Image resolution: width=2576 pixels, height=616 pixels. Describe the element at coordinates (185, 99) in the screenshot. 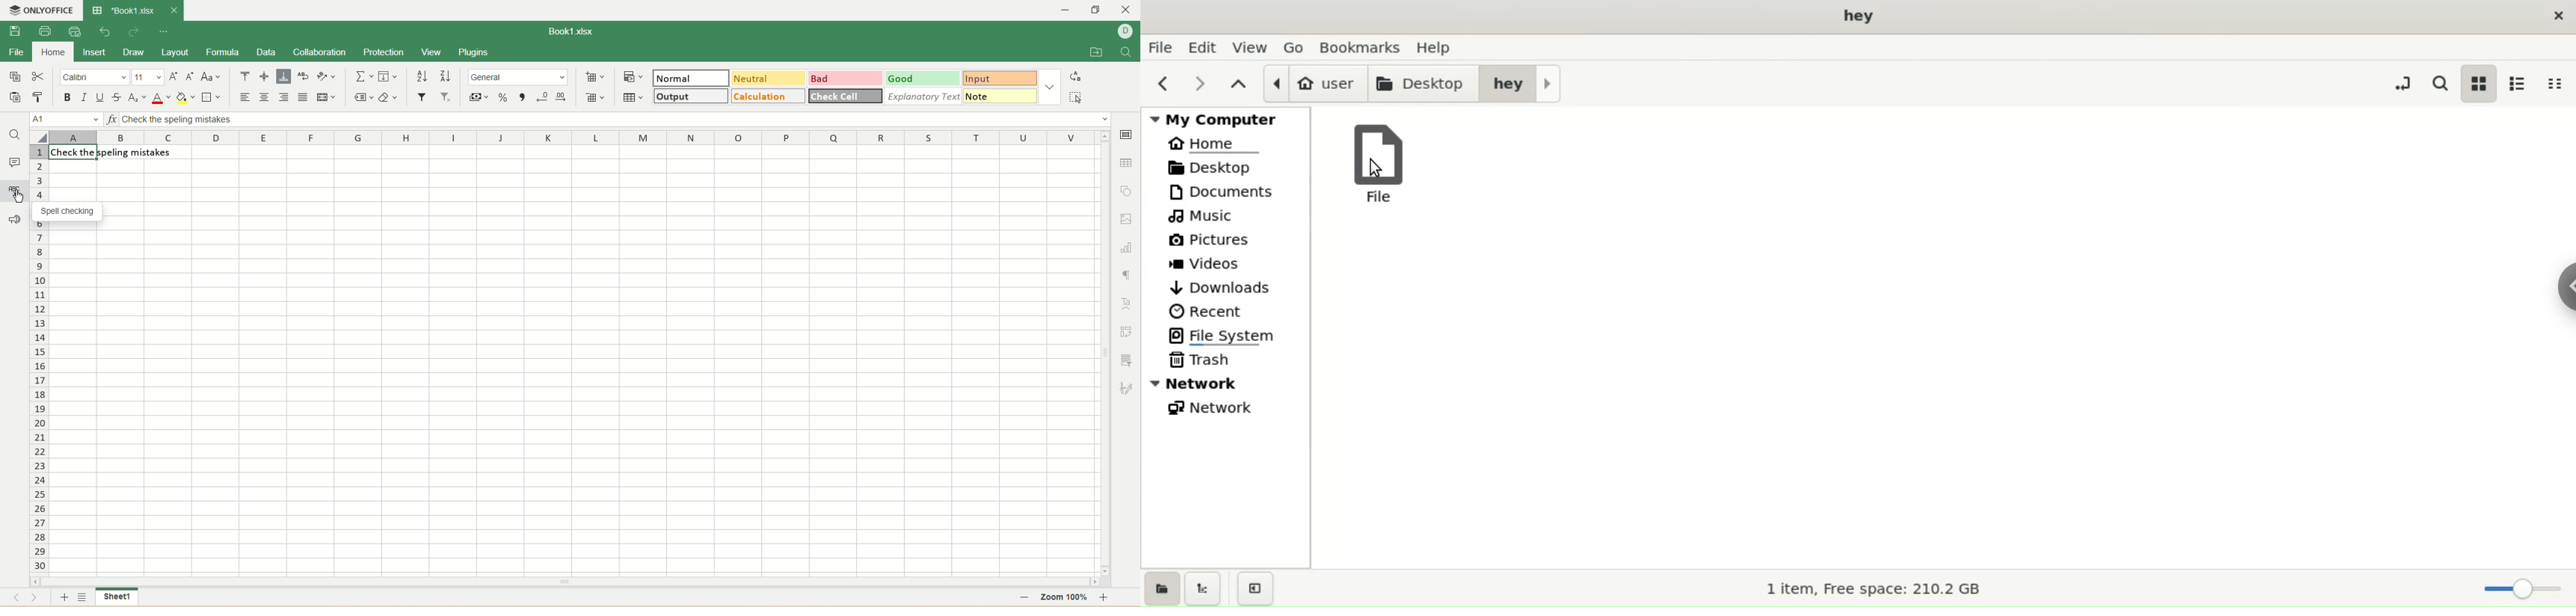

I see `background color` at that location.